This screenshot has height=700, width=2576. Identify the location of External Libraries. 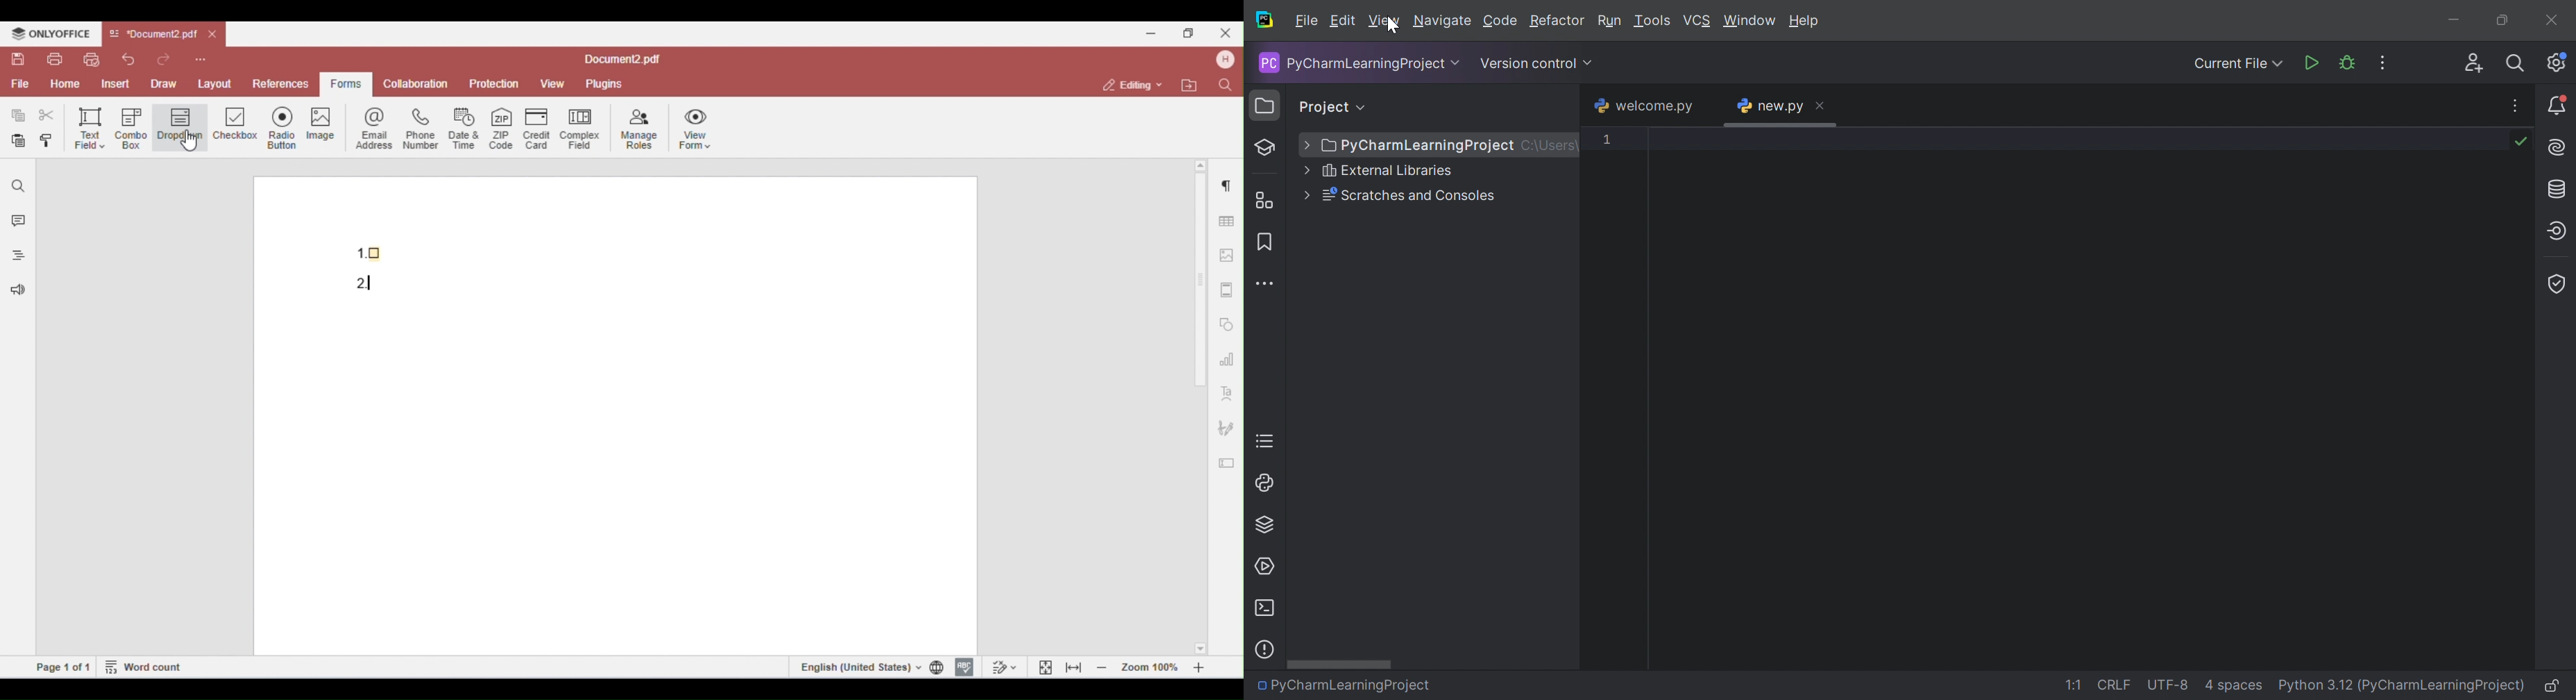
(1389, 170).